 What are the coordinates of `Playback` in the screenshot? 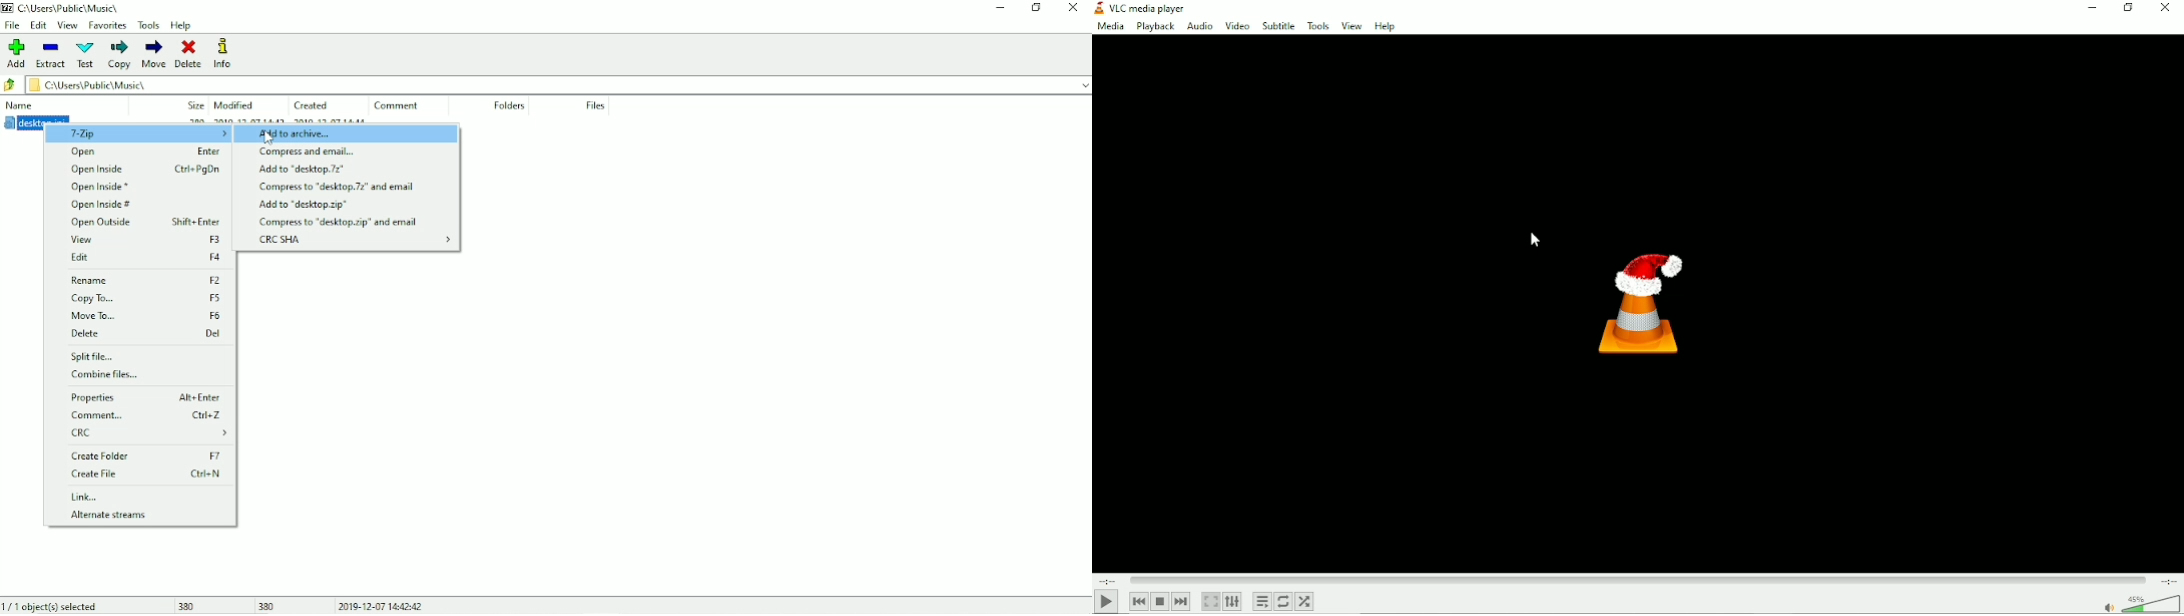 It's located at (1153, 27).